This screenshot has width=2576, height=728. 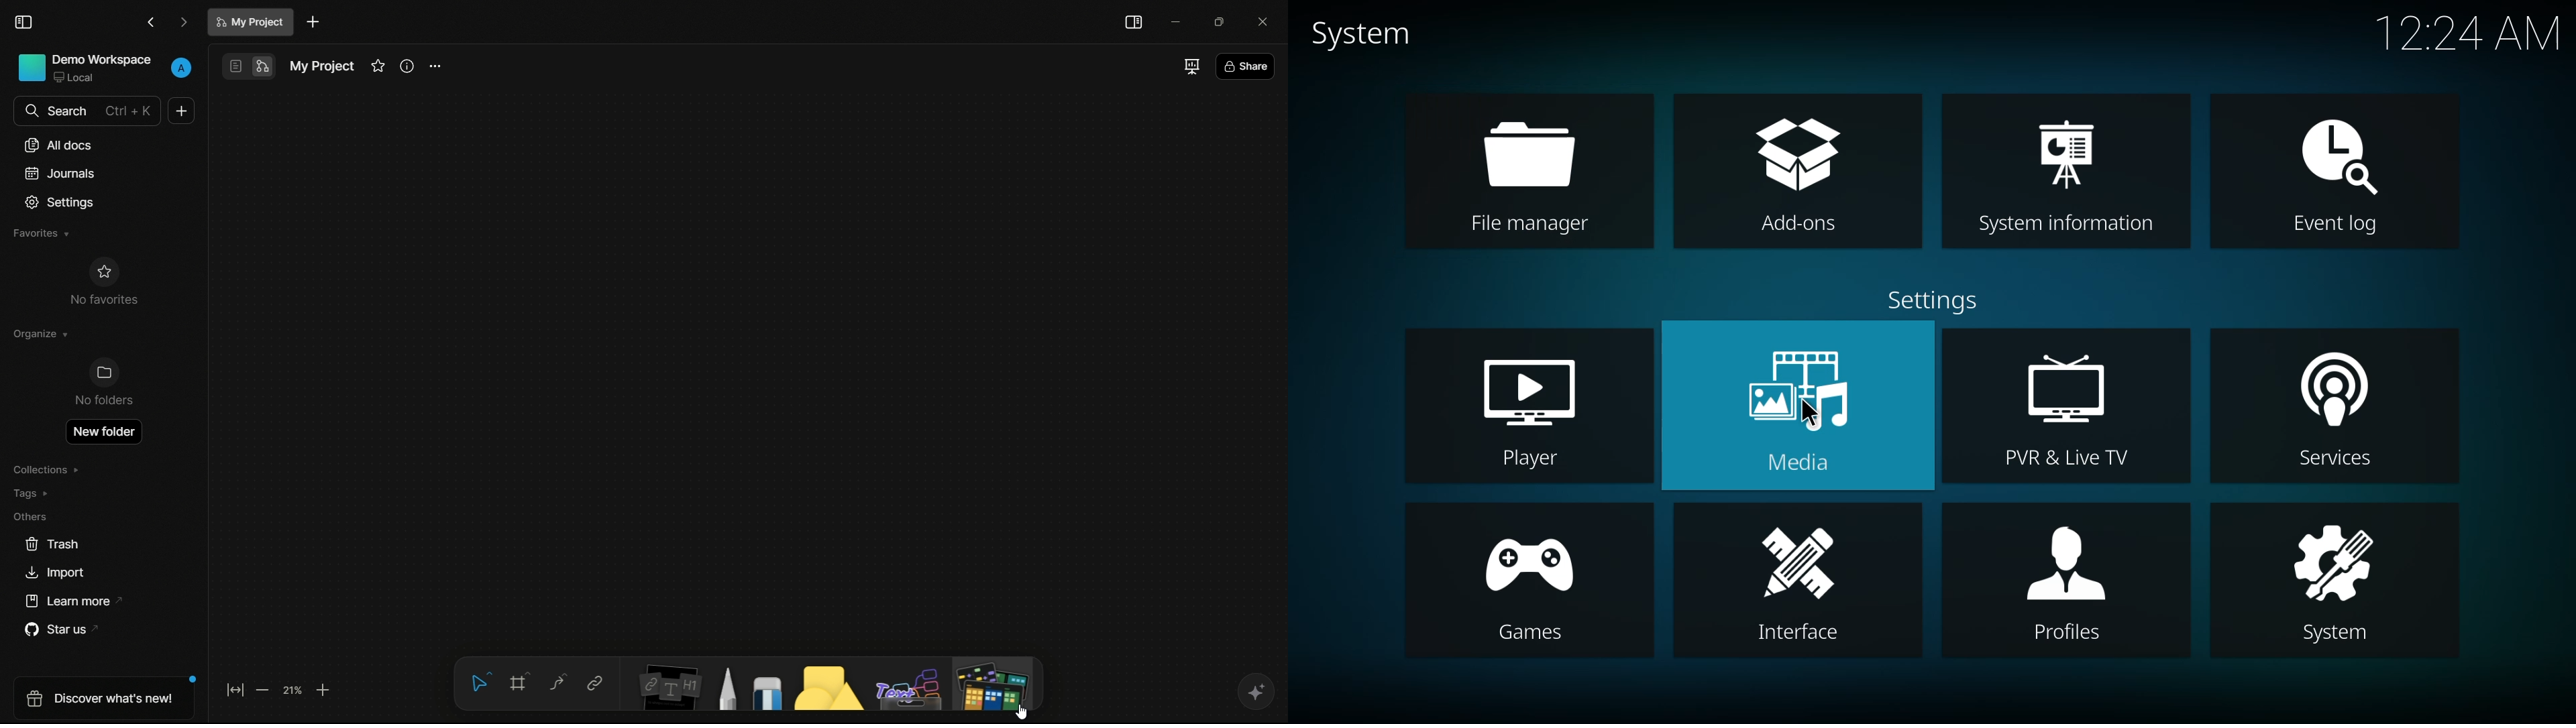 What do you see at coordinates (1938, 300) in the screenshot?
I see `settings` at bounding box center [1938, 300].